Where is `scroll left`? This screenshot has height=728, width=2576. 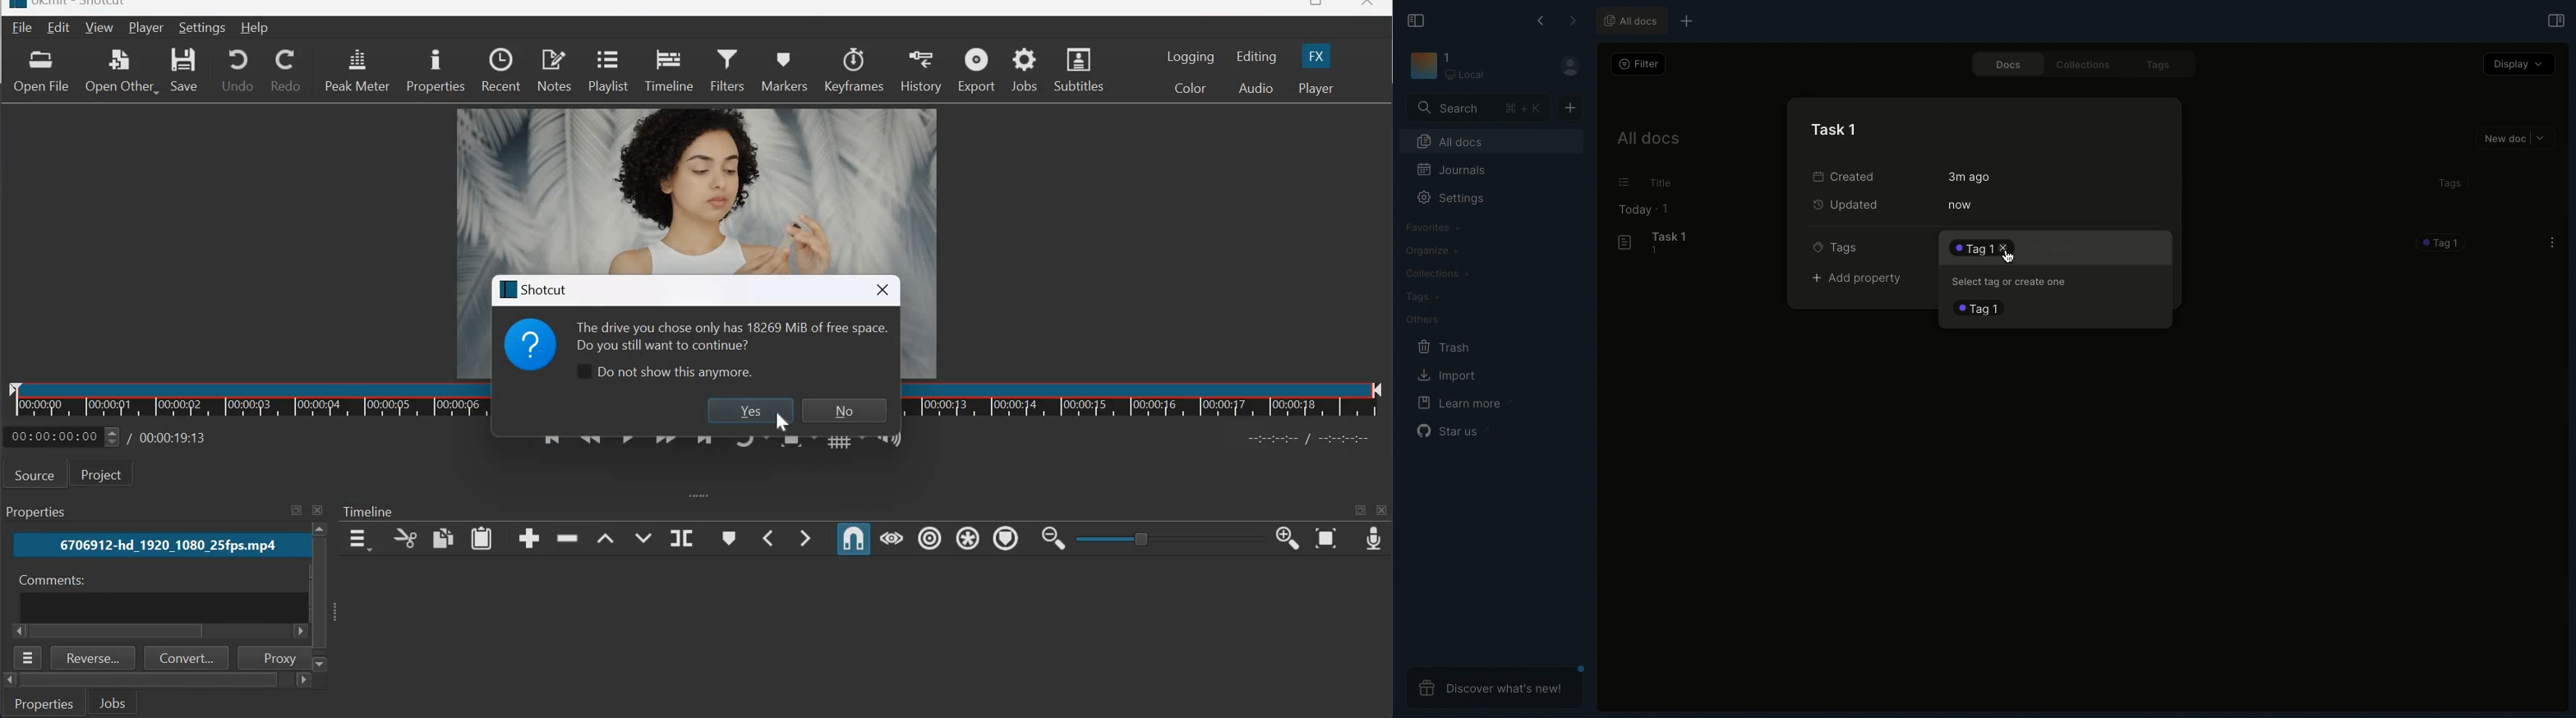 scroll left is located at coordinates (297, 632).